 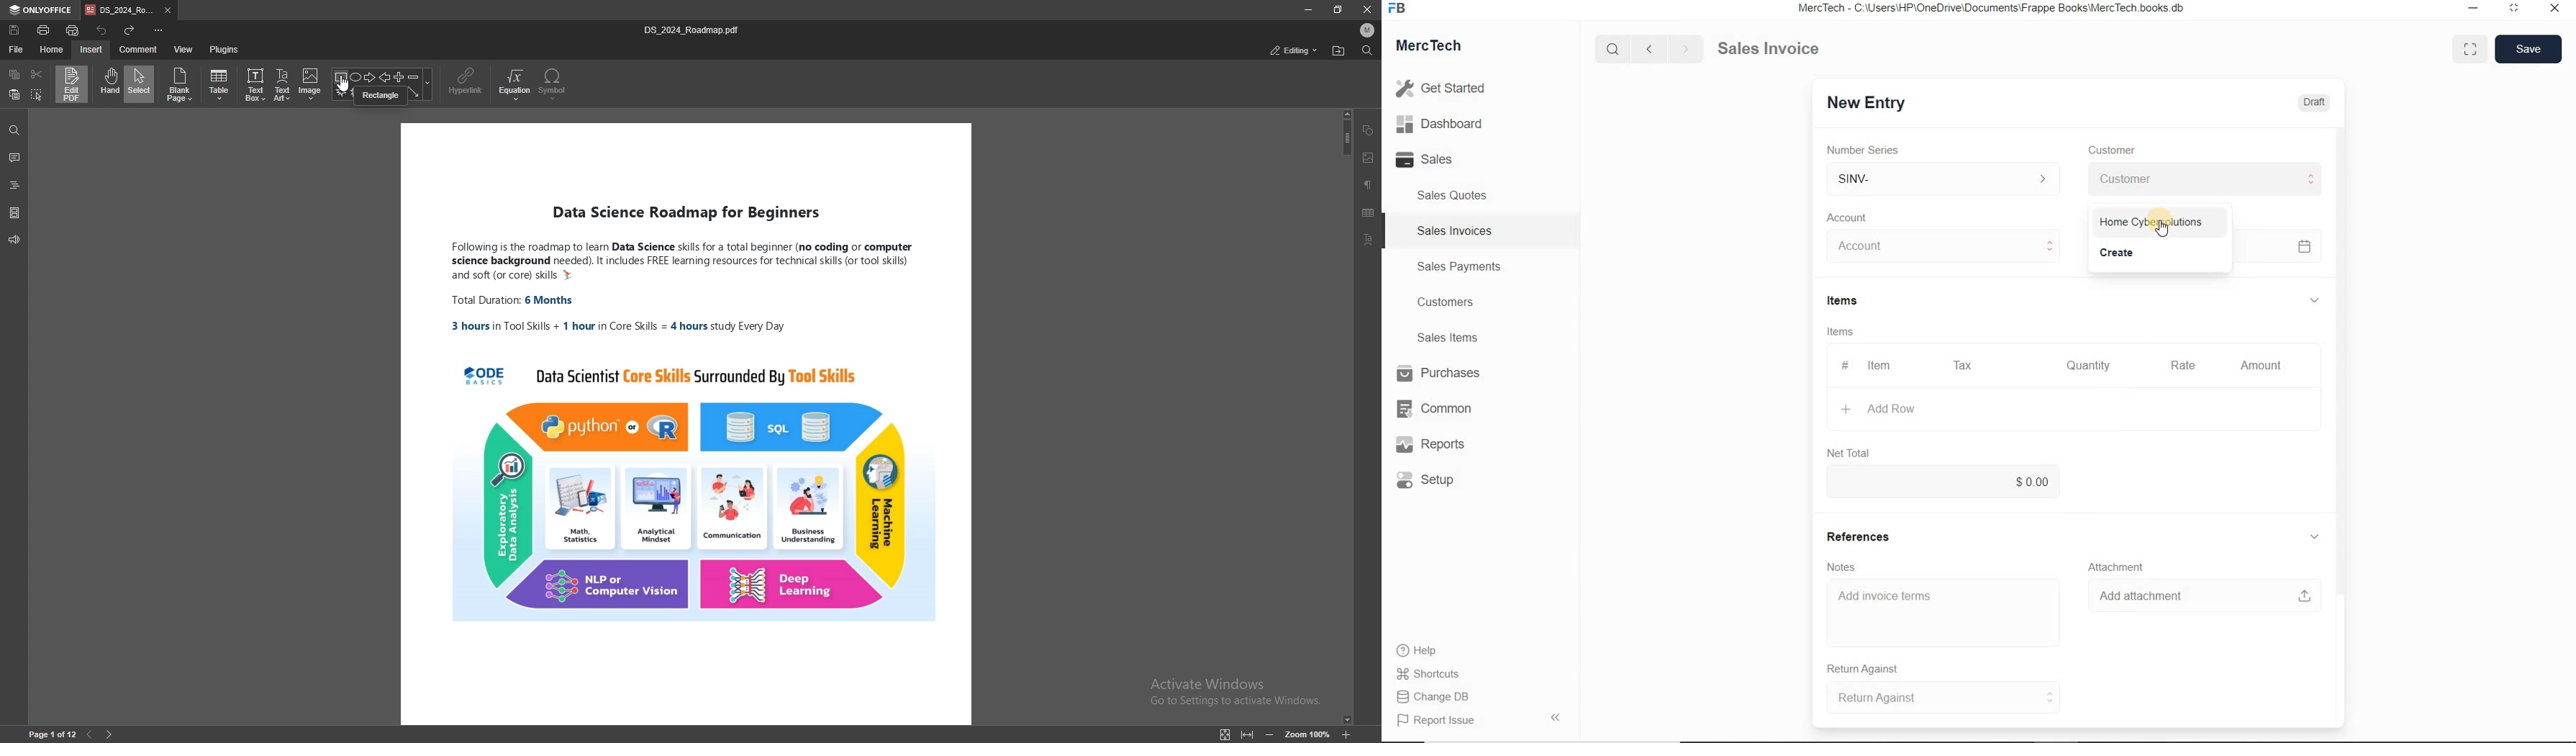 What do you see at coordinates (553, 84) in the screenshot?
I see `symbol` at bounding box center [553, 84].